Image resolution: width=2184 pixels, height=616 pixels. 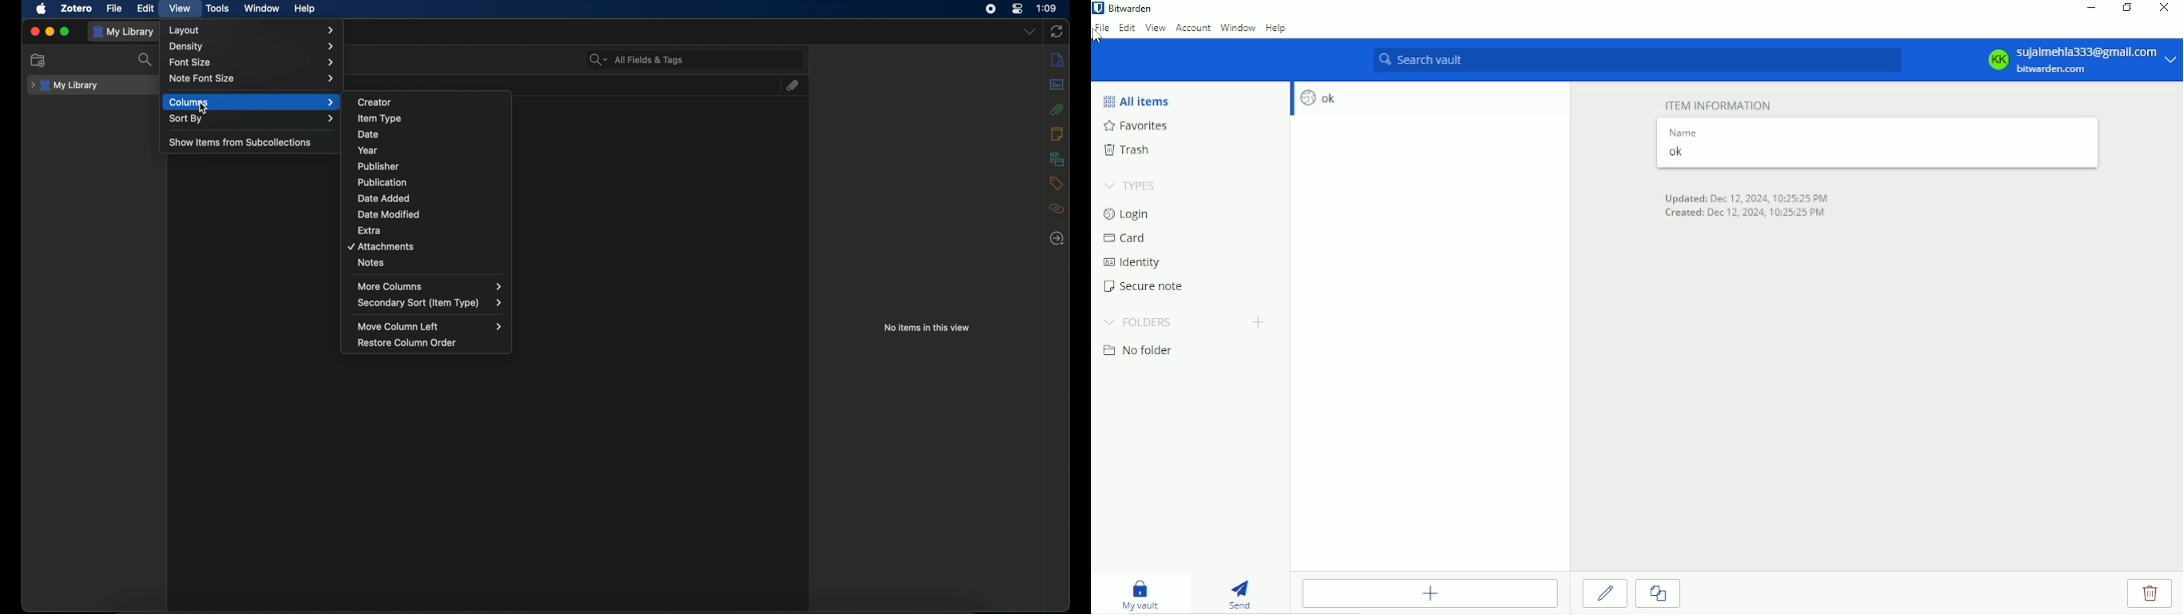 What do you see at coordinates (76, 9) in the screenshot?
I see `zotero` at bounding box center [76, 9].